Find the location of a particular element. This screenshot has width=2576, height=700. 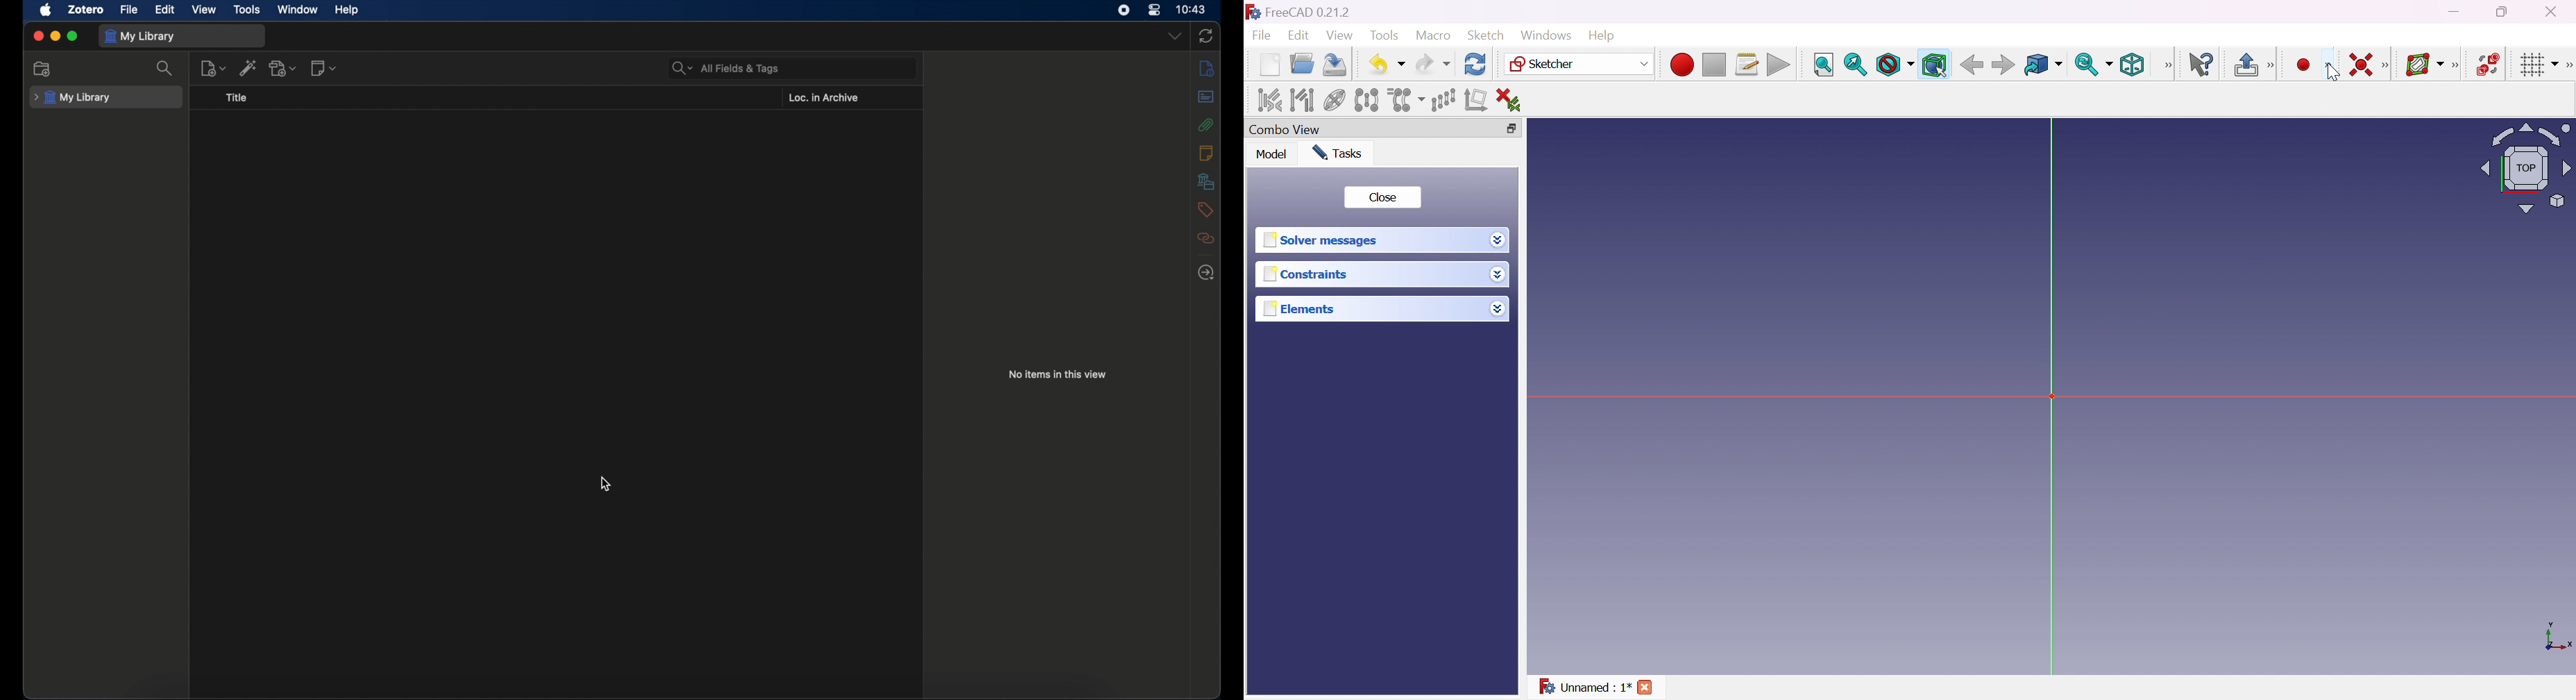

Sync view is located at coordinates (2092, 63).